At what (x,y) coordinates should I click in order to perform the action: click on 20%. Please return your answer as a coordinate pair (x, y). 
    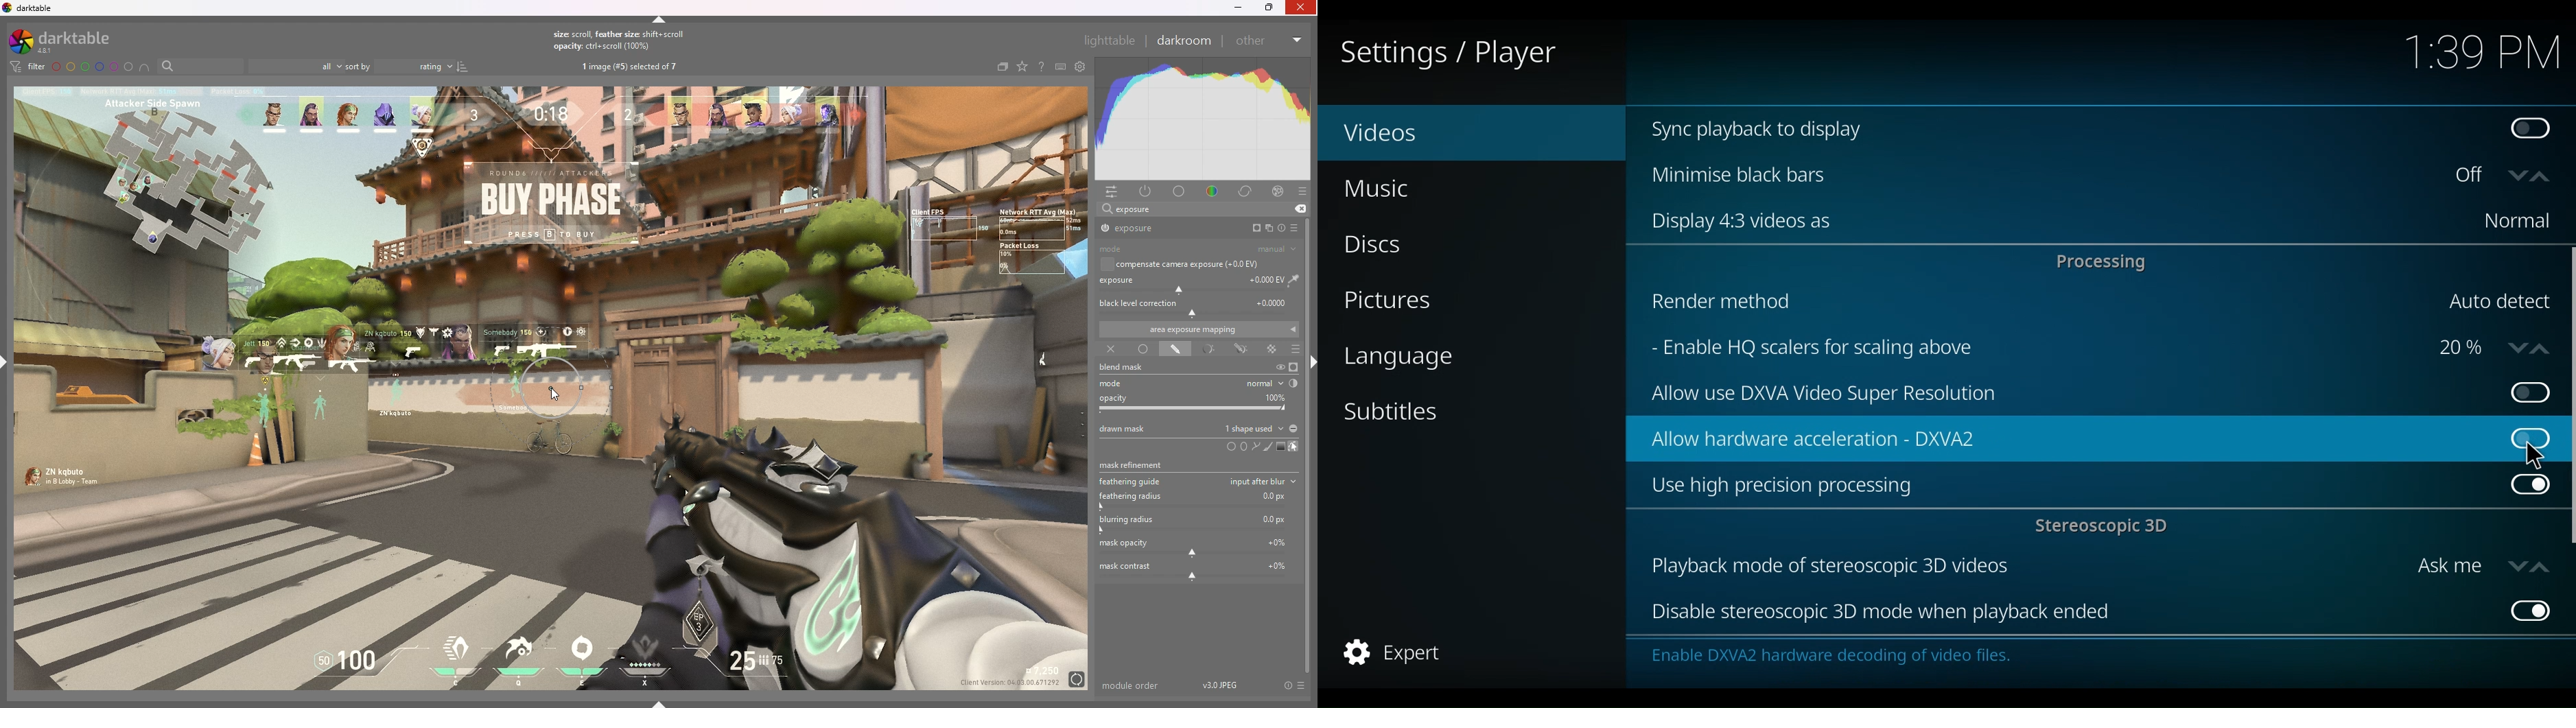
    Looking at the image, I should click on (2461, 349).